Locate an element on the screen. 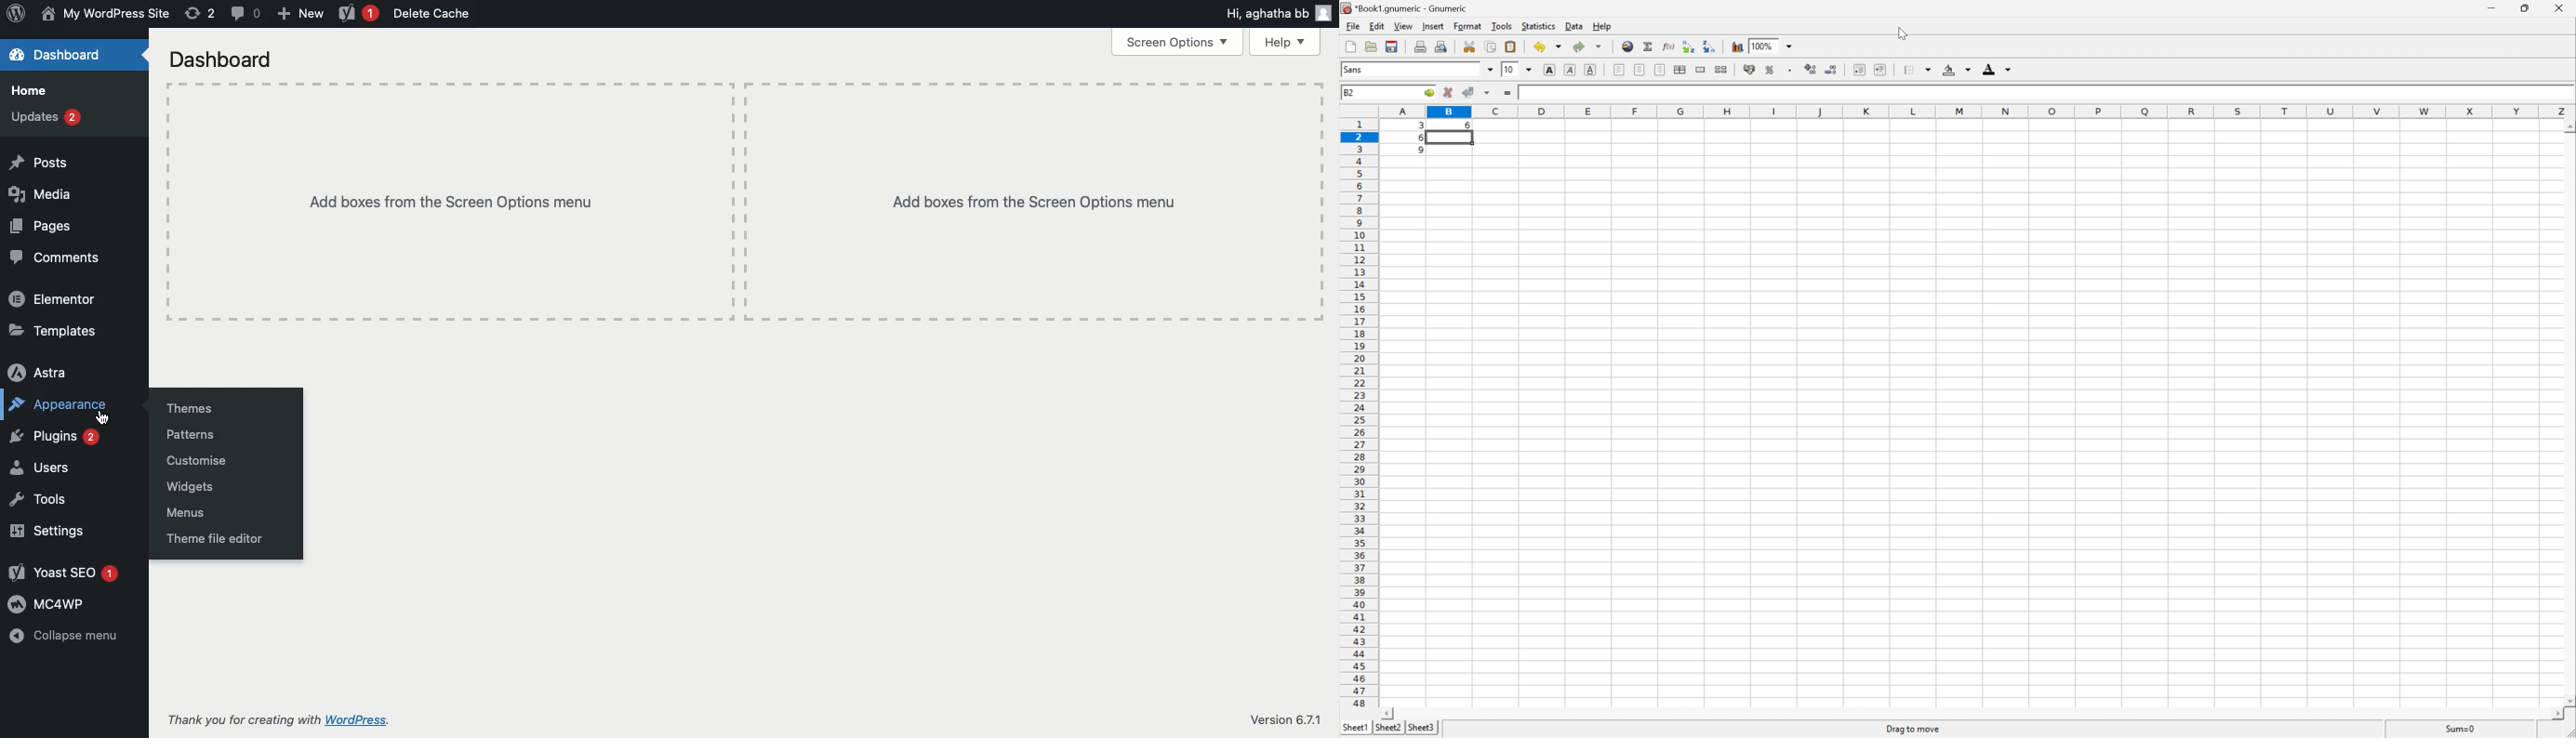 The image size is (2576, 756). Customize is located at coordinates (200, 462).